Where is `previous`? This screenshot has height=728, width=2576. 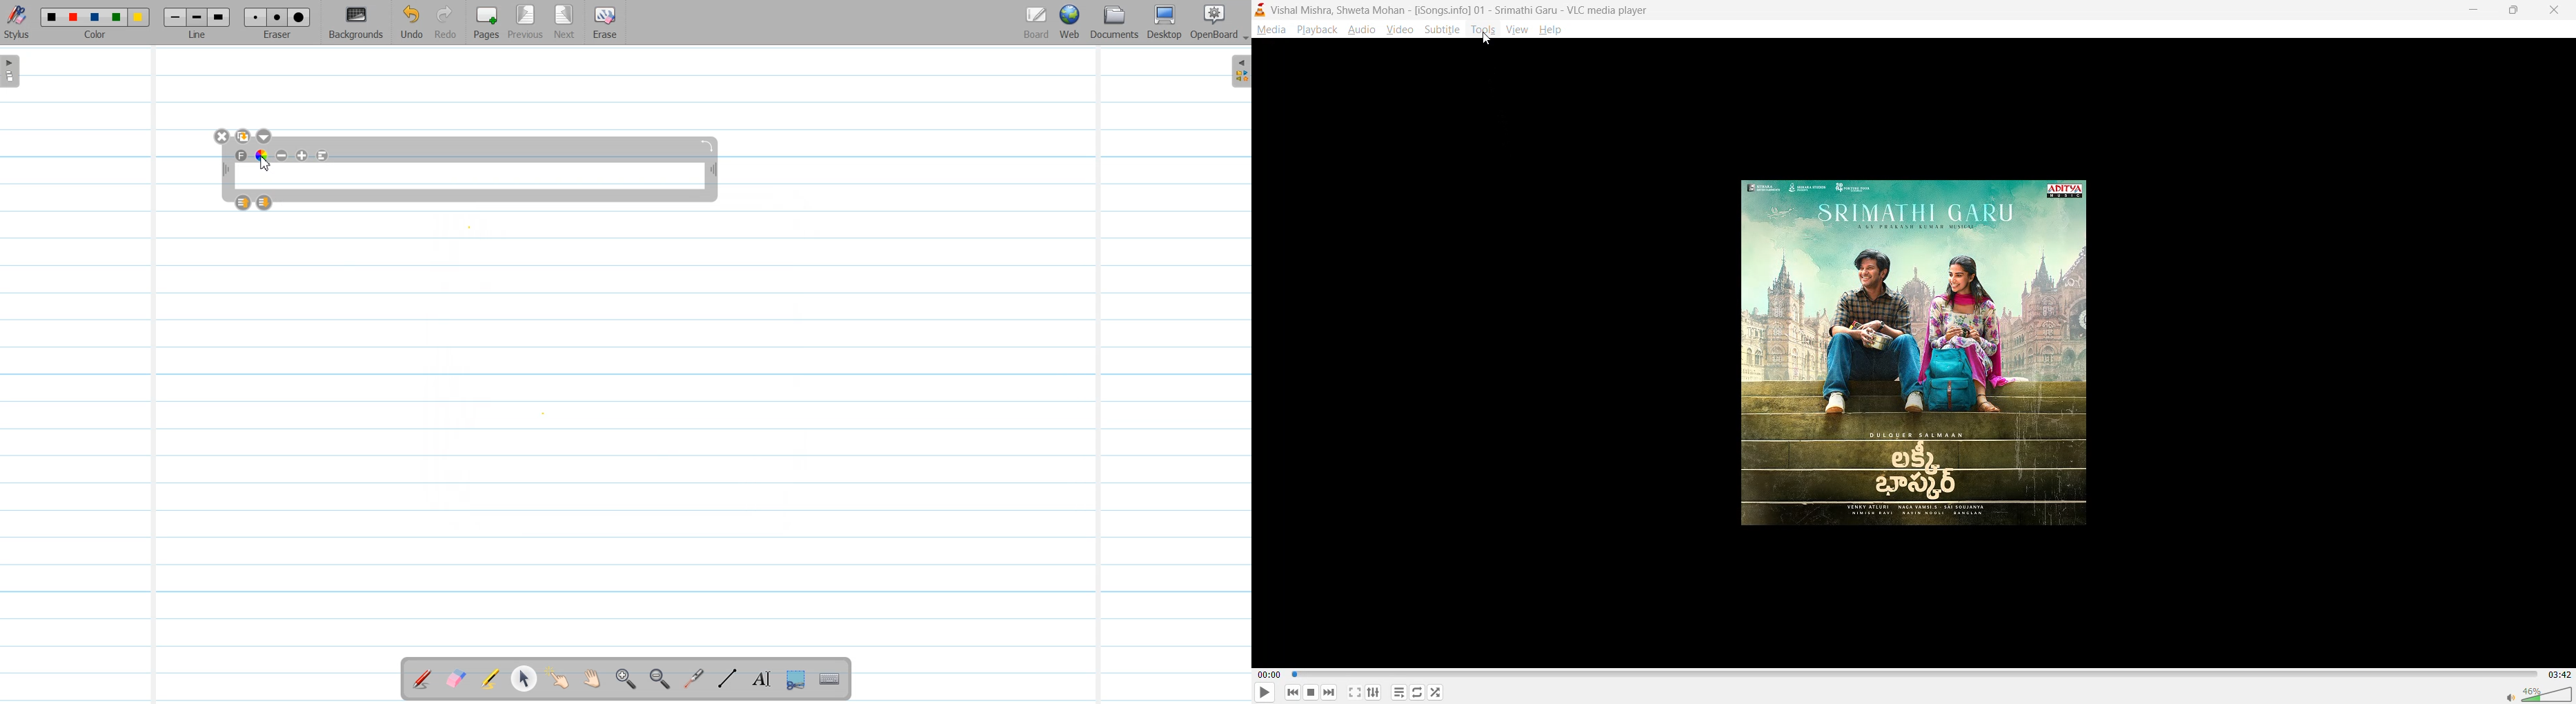 previous is located at coordinates (1294, 692).